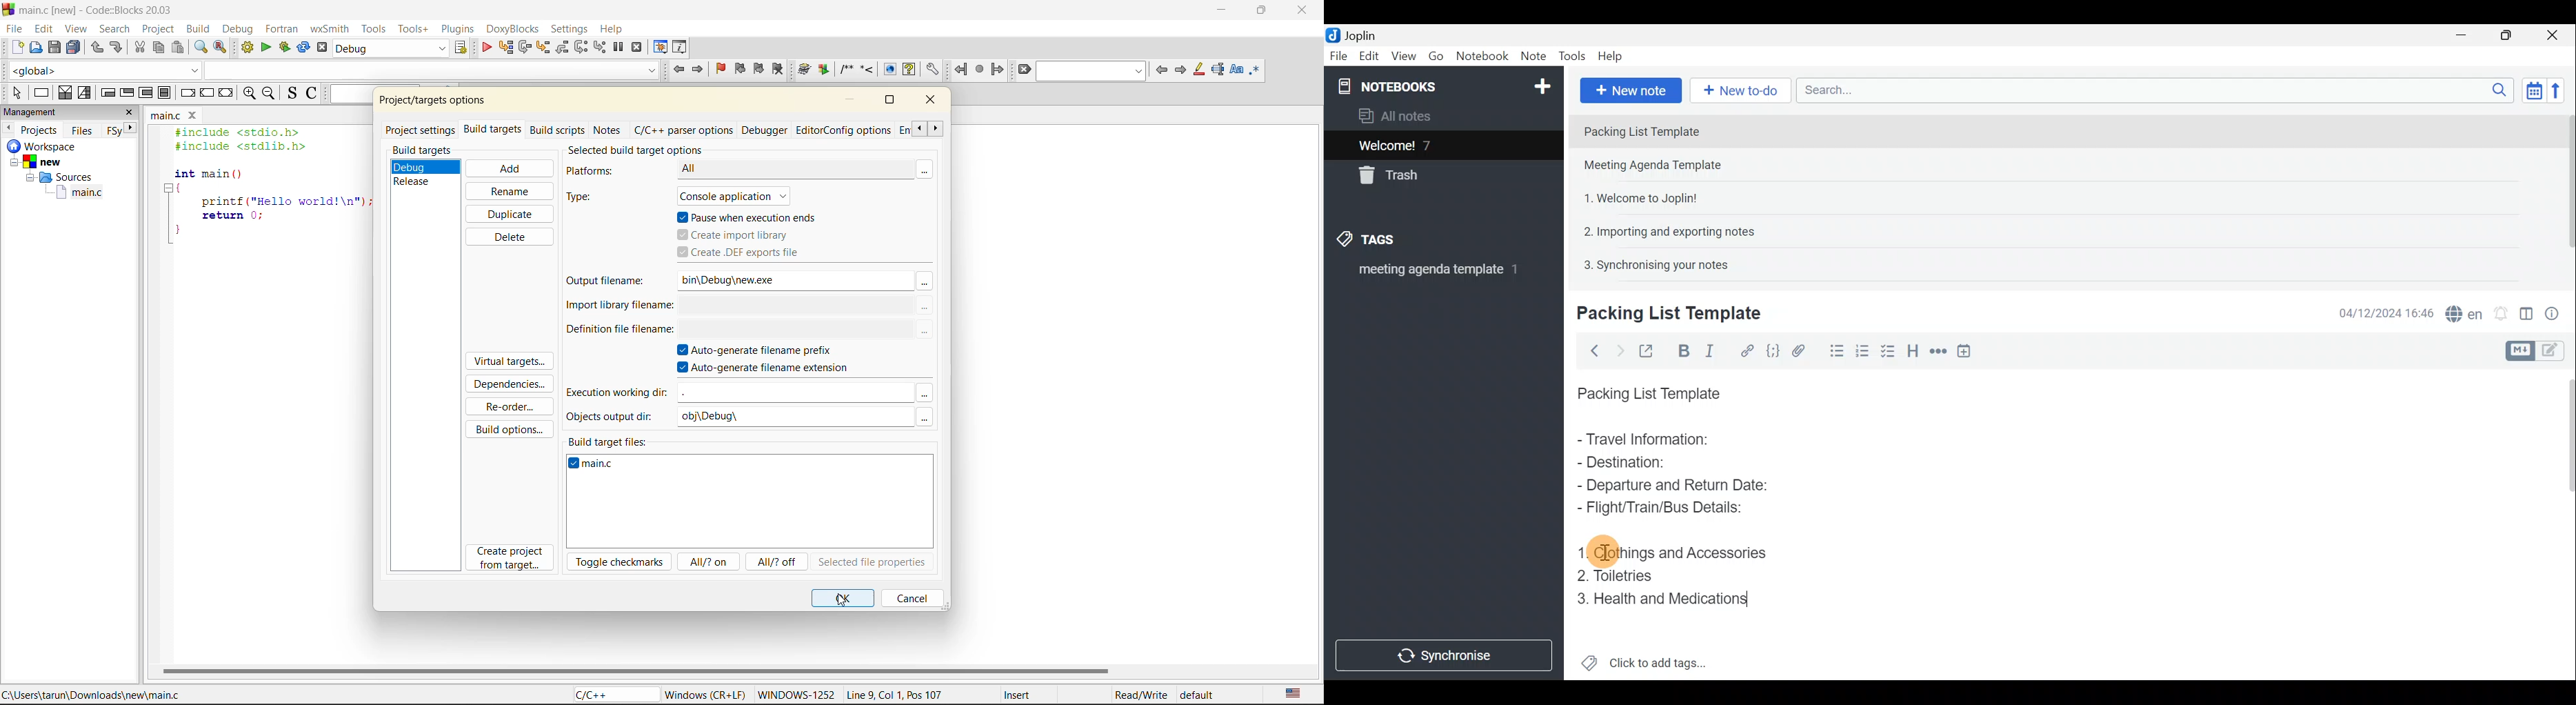  Describe the element at coordinates (570, 30) in the screenshot. I see `settings` at that location.